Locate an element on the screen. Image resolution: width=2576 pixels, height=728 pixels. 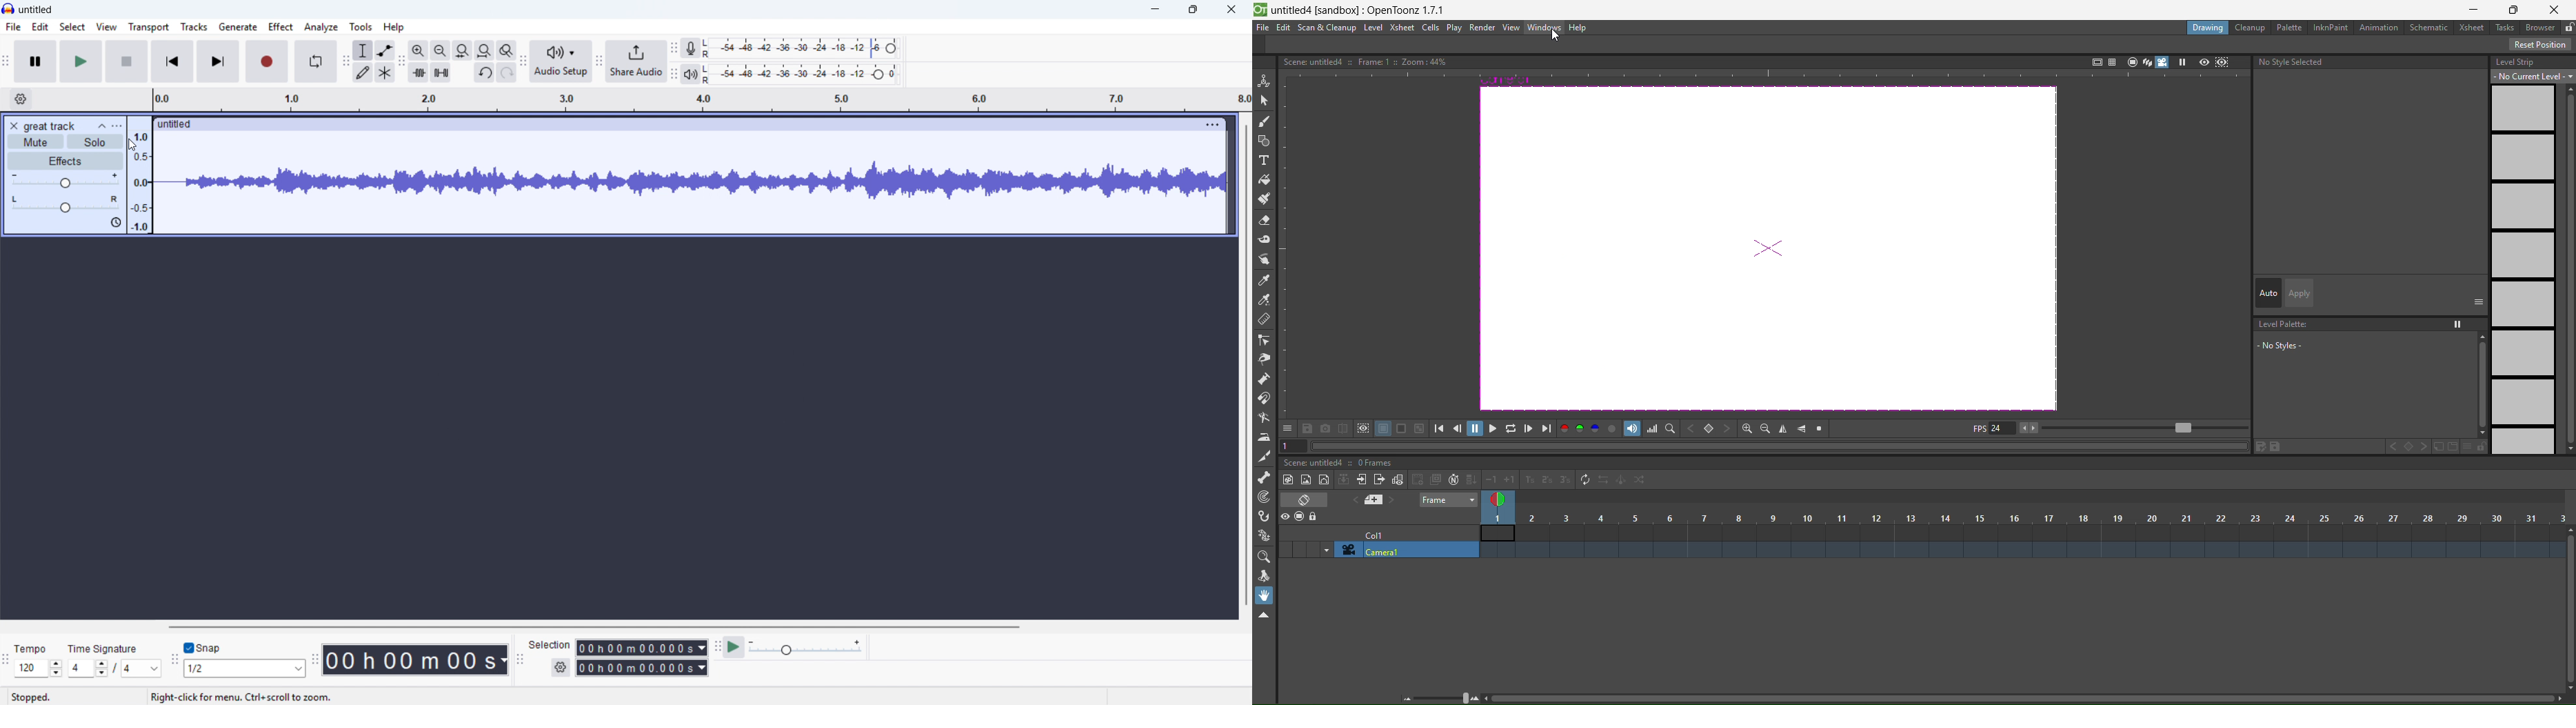
Analyse  is located at coordinates (320, 27).